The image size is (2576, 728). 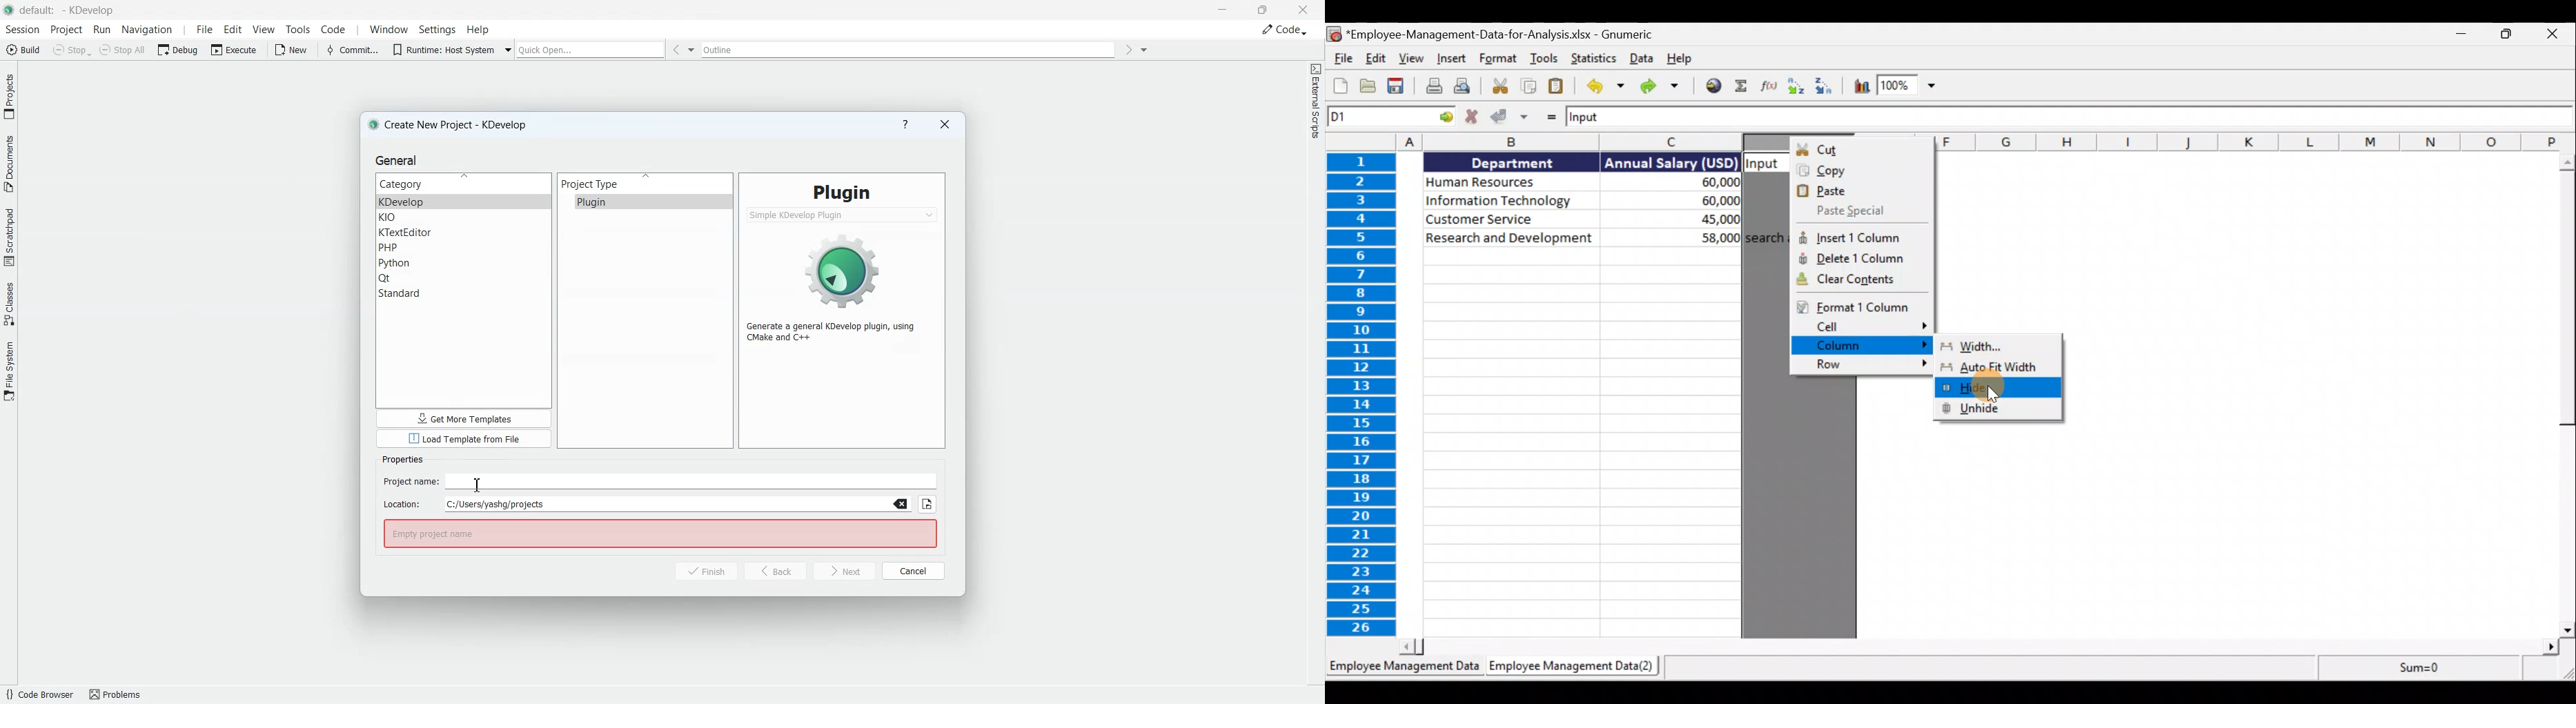 I want to click on Enter formula, so click(x=1549, y=117).